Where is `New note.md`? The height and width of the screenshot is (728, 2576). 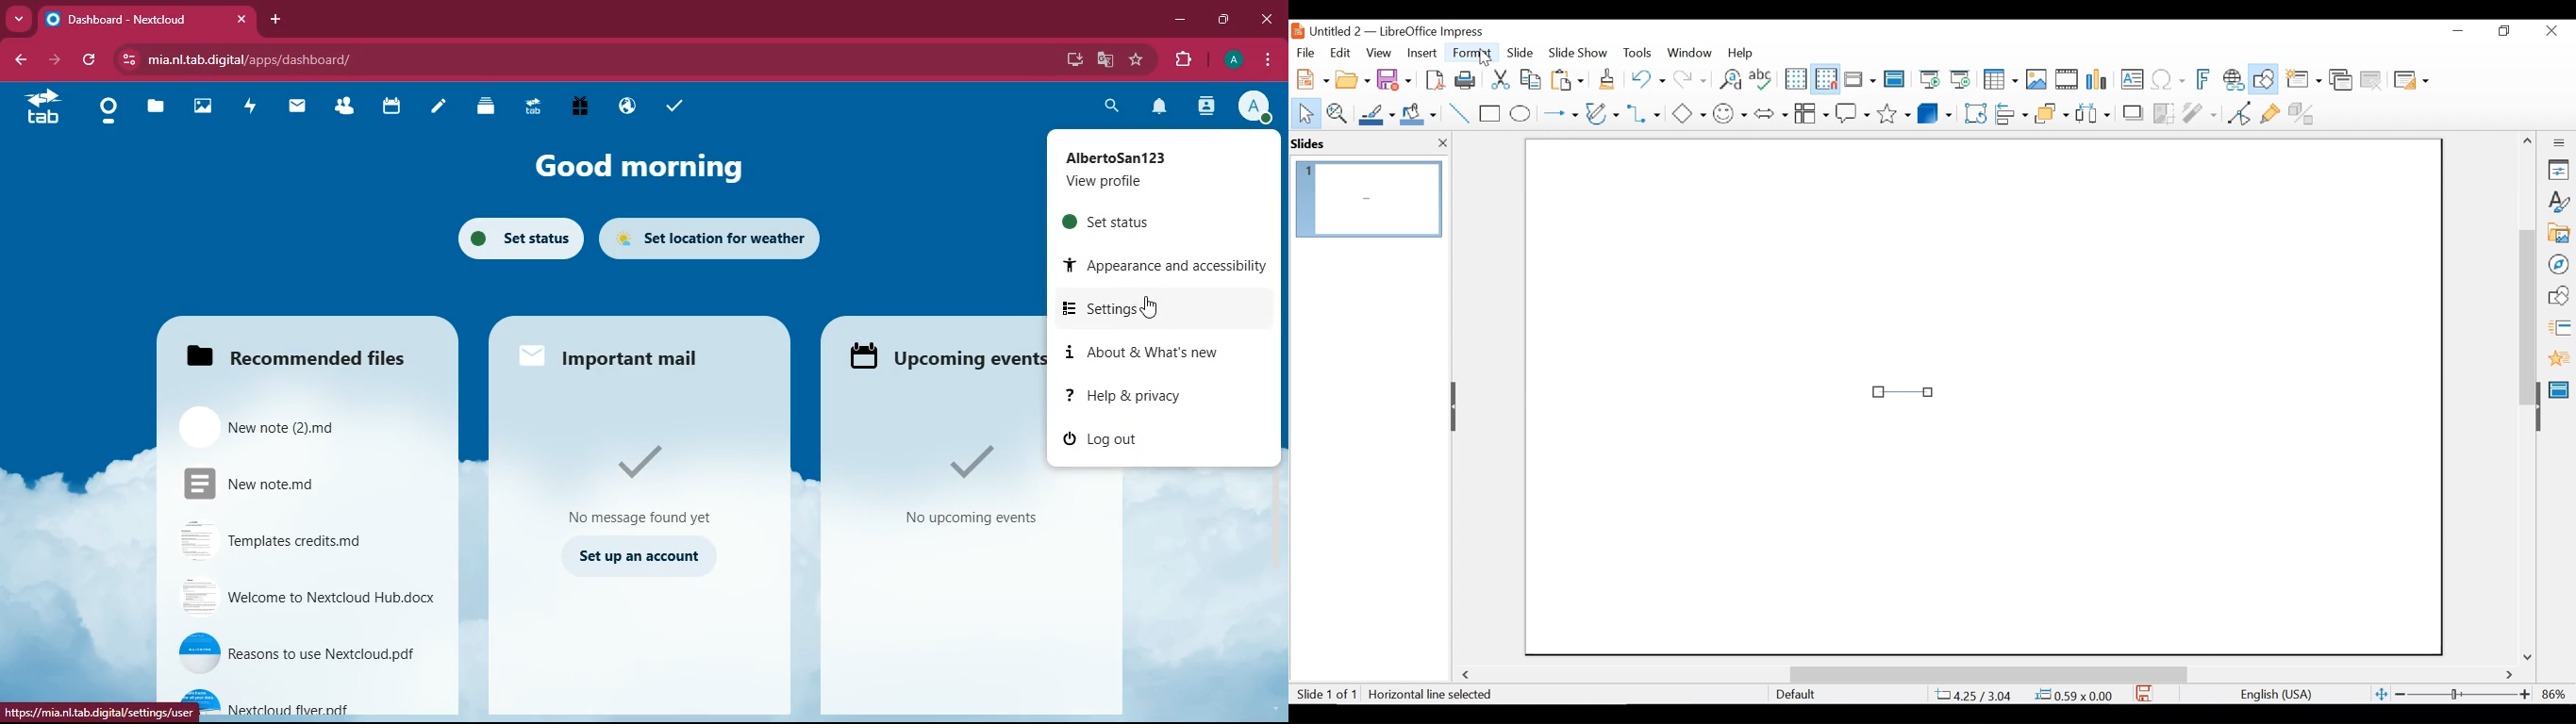 New note.md is located at coordinates (269, 485).